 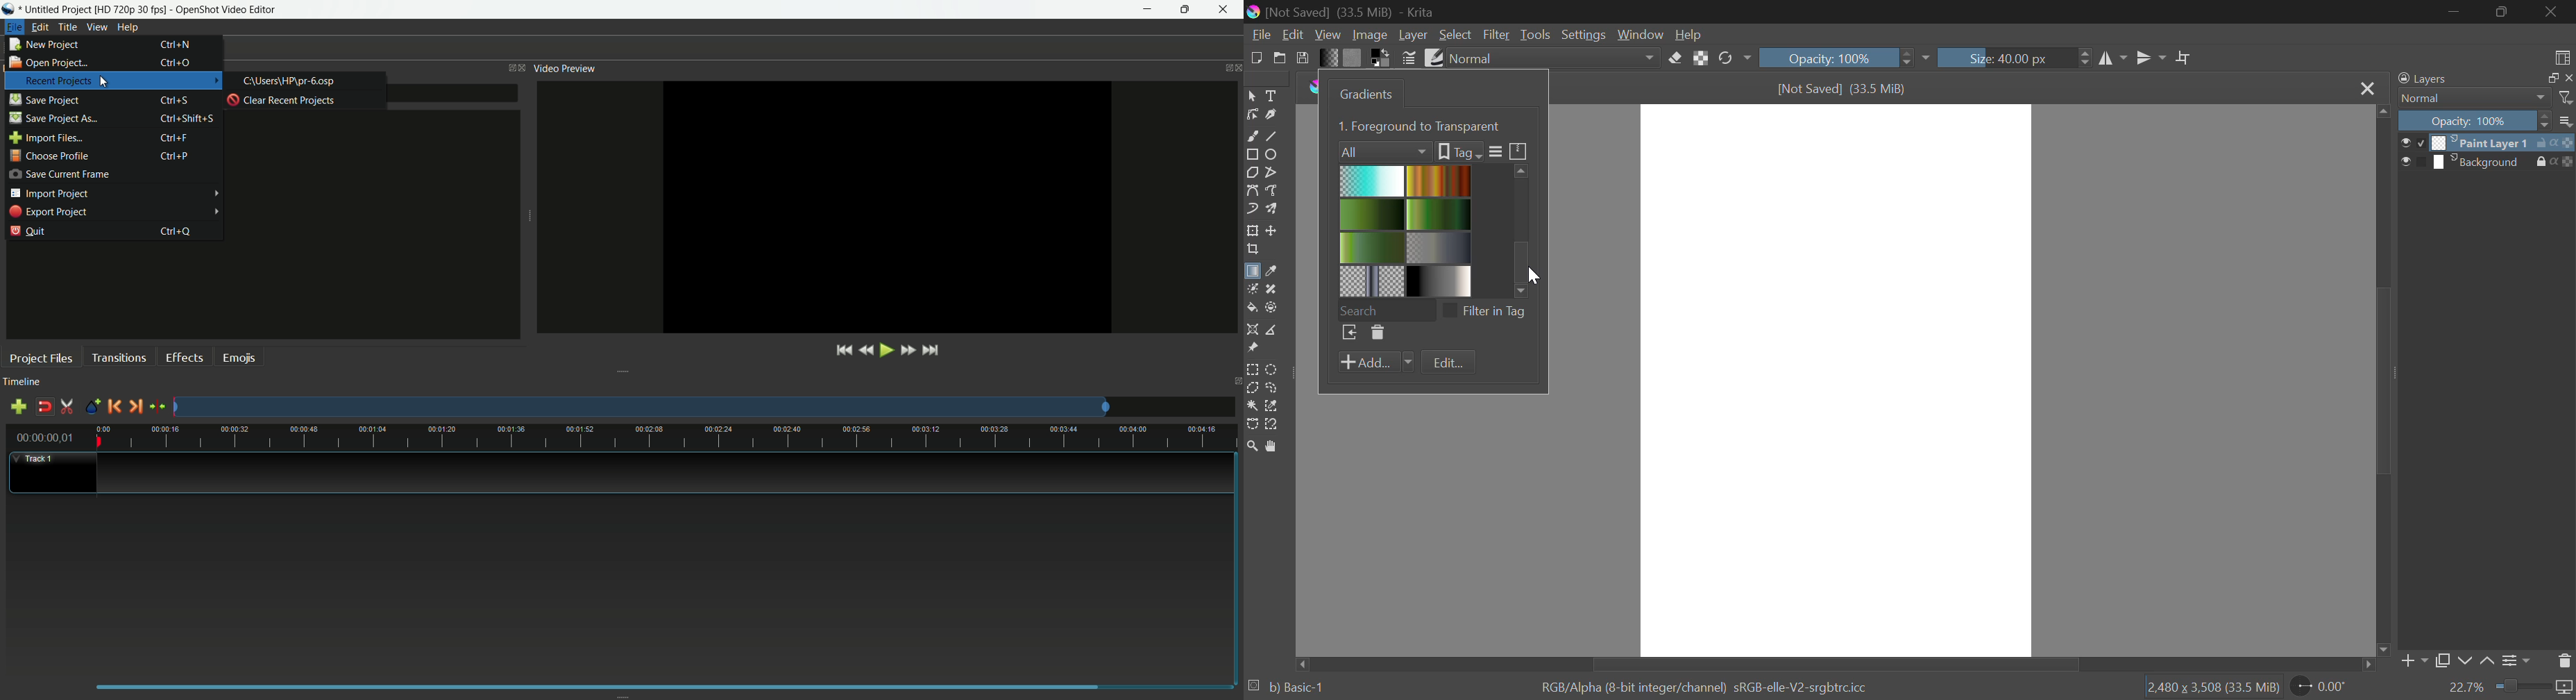 I want to click on keyboard shortcut, so click(x=177, y=45).